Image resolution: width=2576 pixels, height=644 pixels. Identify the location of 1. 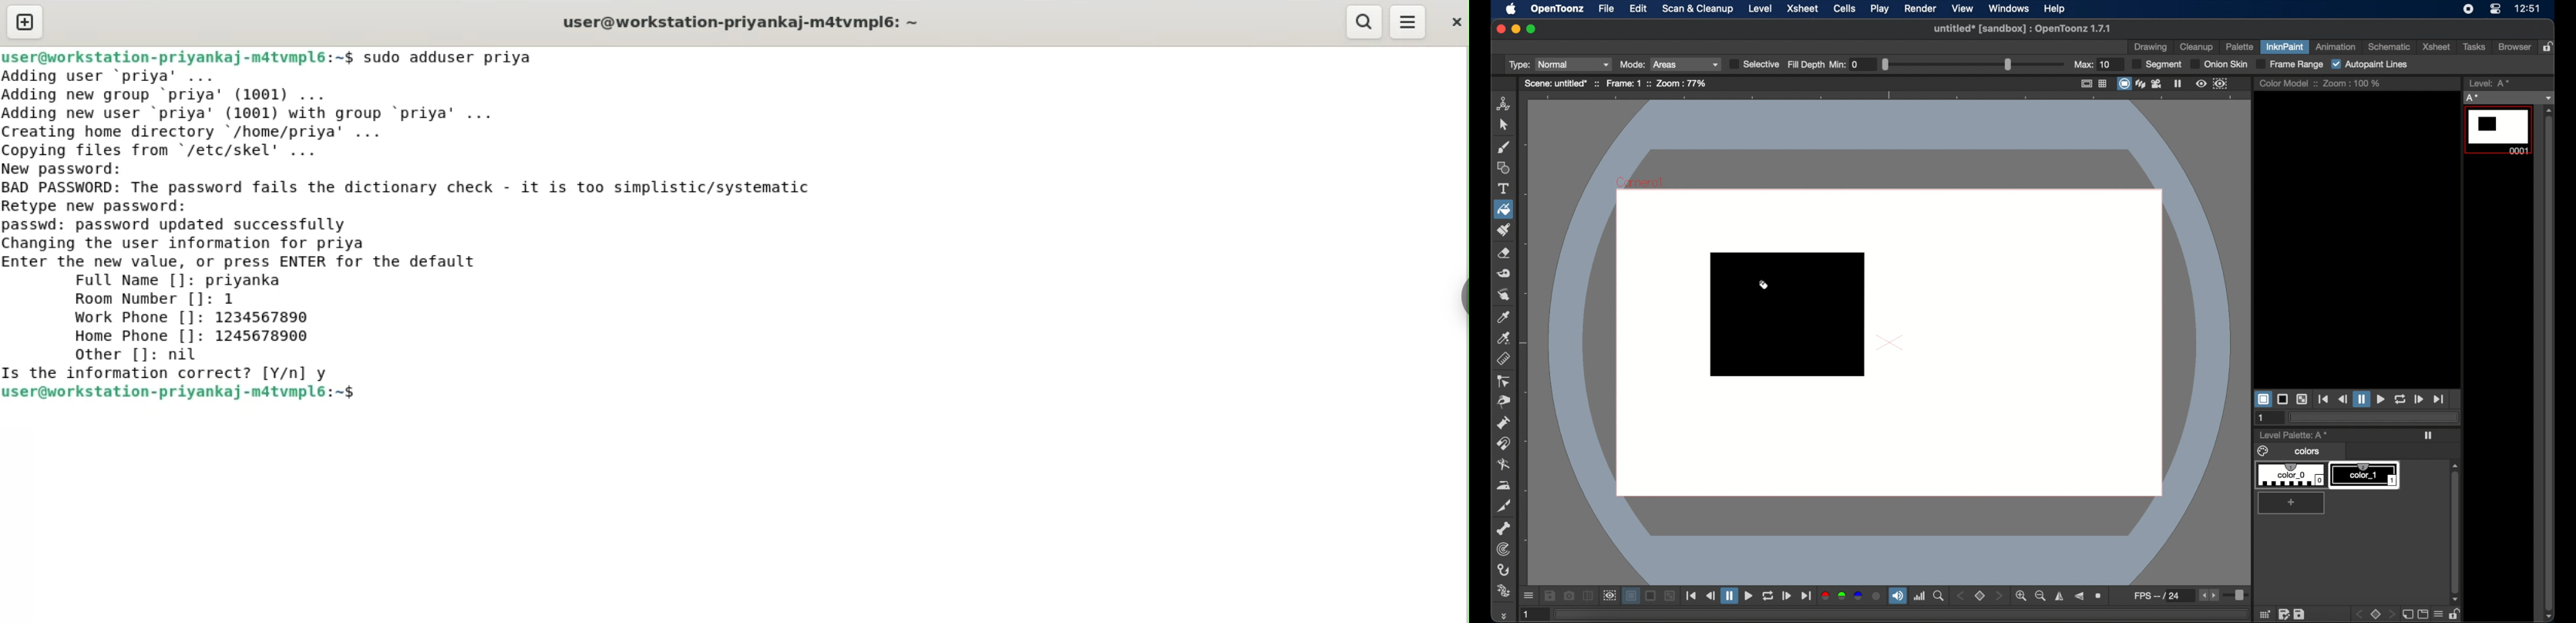
(2262, 418).